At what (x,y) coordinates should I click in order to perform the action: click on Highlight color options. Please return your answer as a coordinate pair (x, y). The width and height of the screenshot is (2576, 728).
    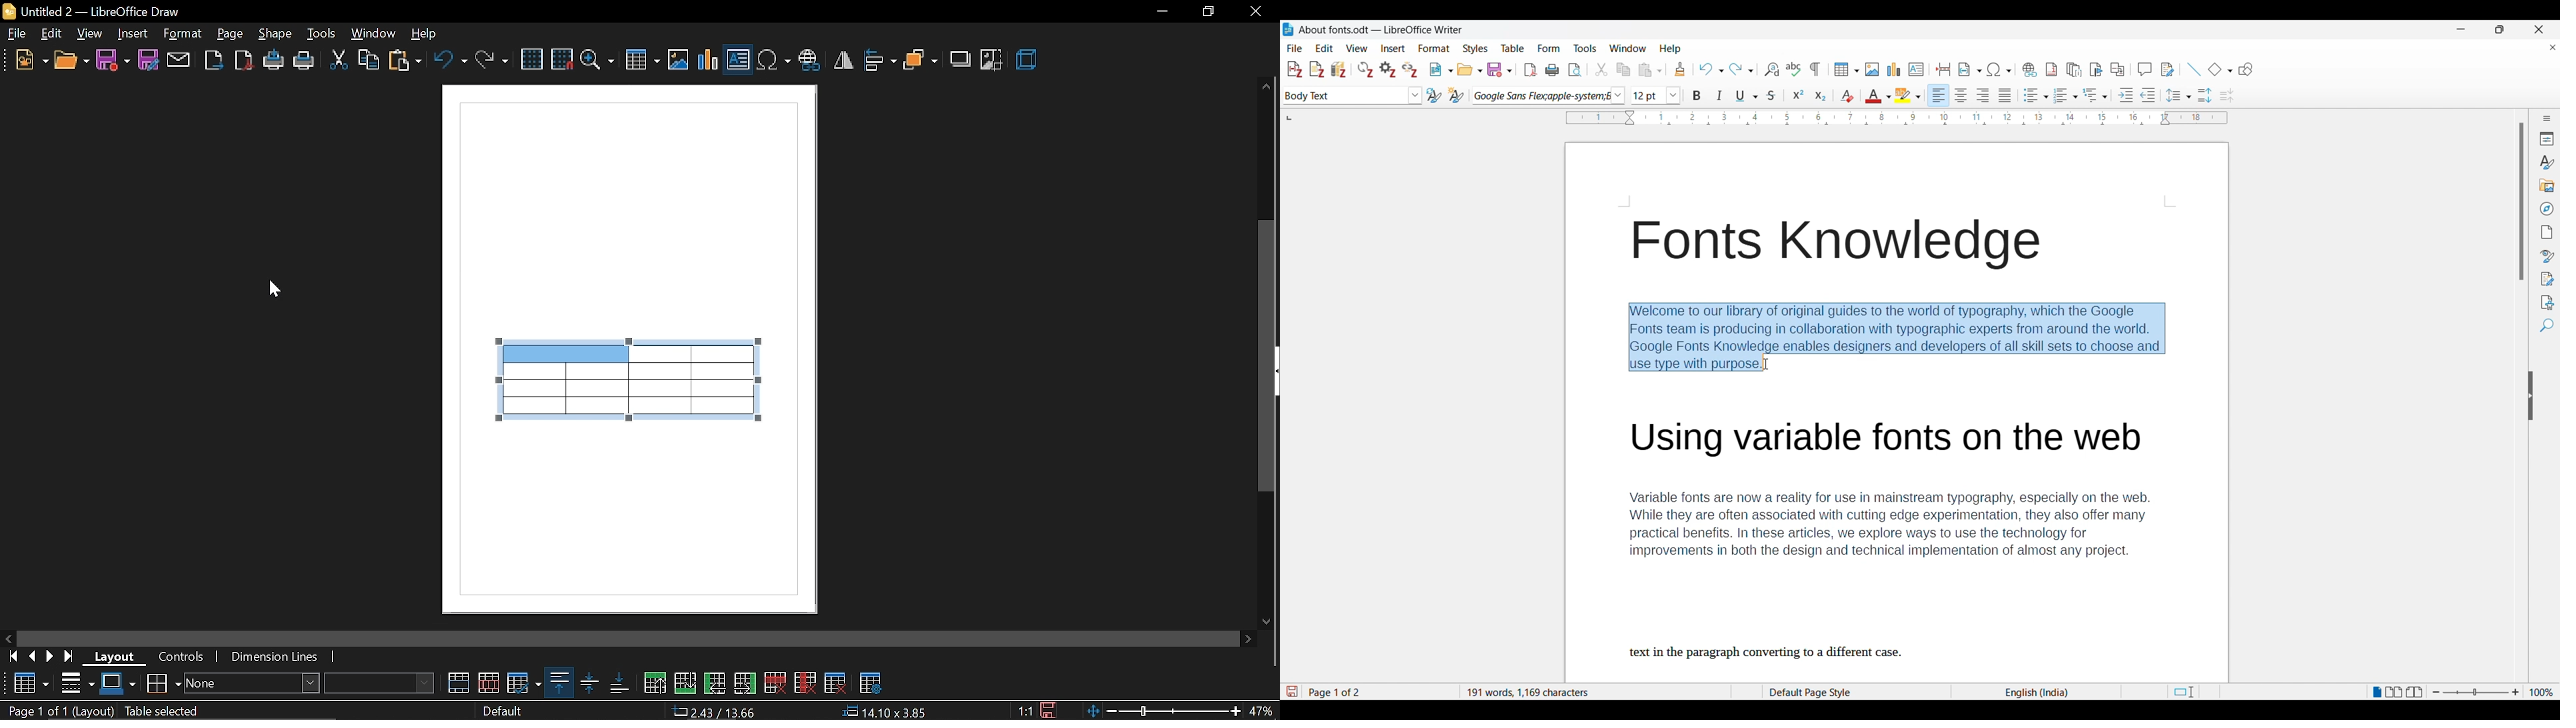
    Looking at the image, I should click on (1907, 95).